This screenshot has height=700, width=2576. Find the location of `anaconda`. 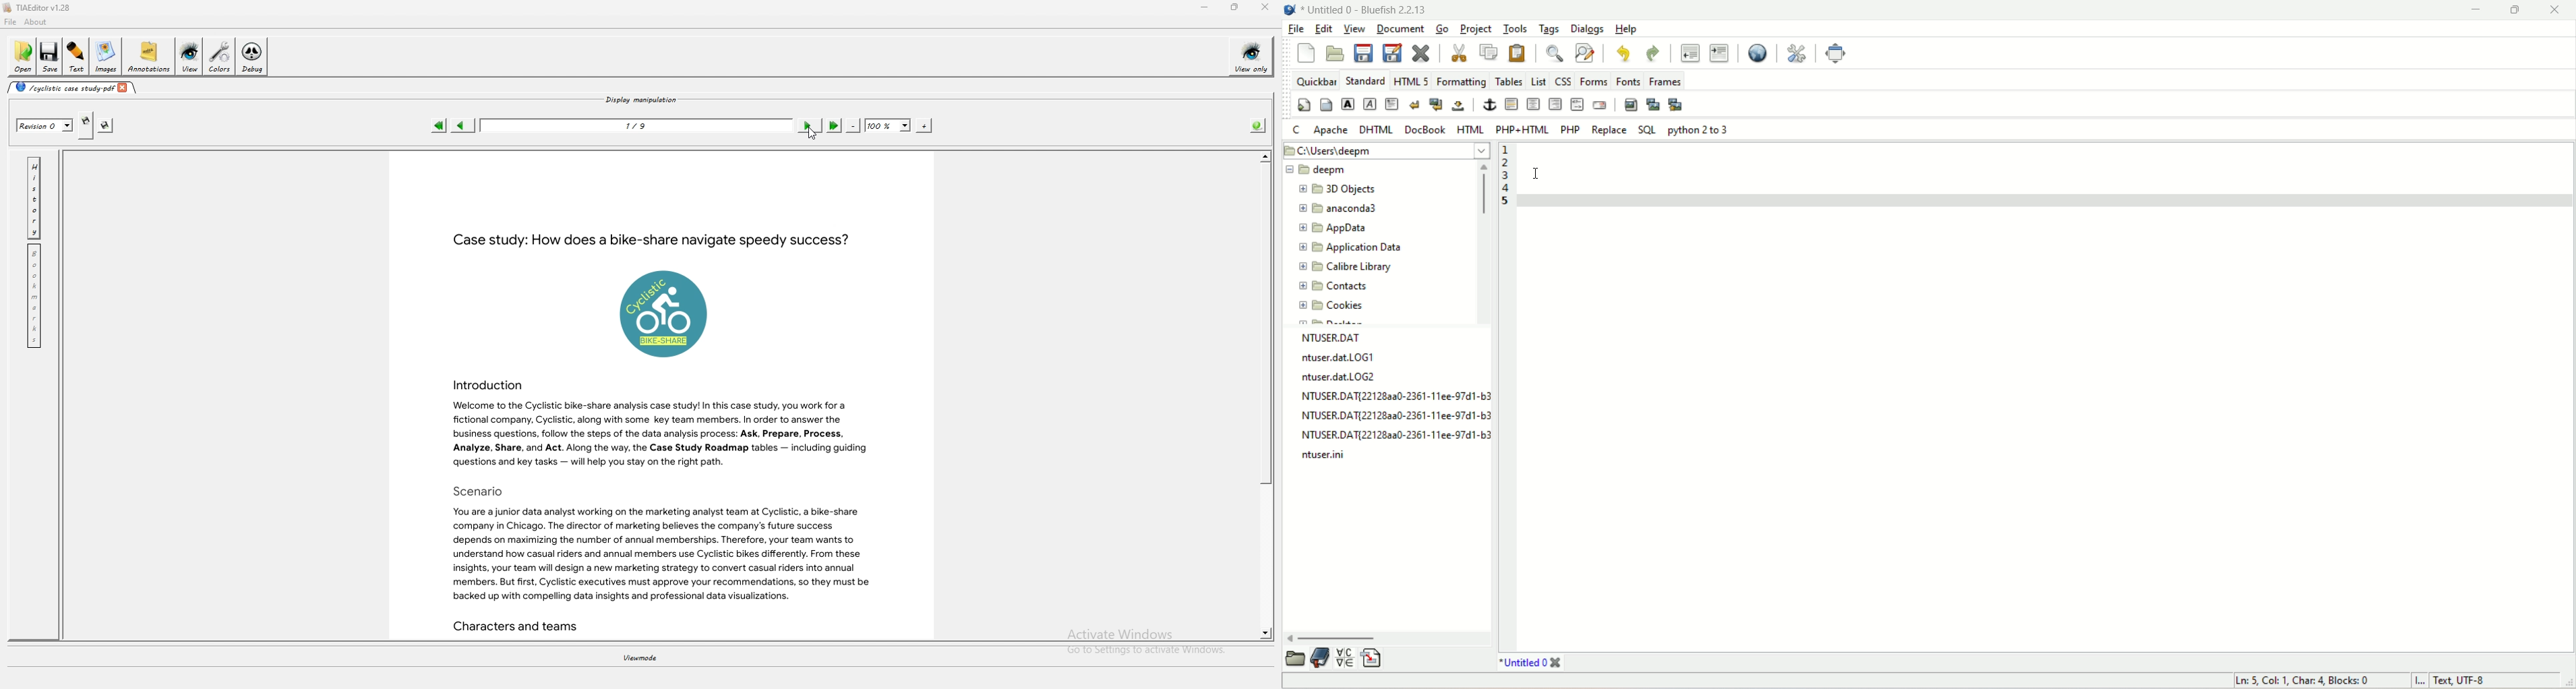

anaconda is located at coordinates (1340, 208).